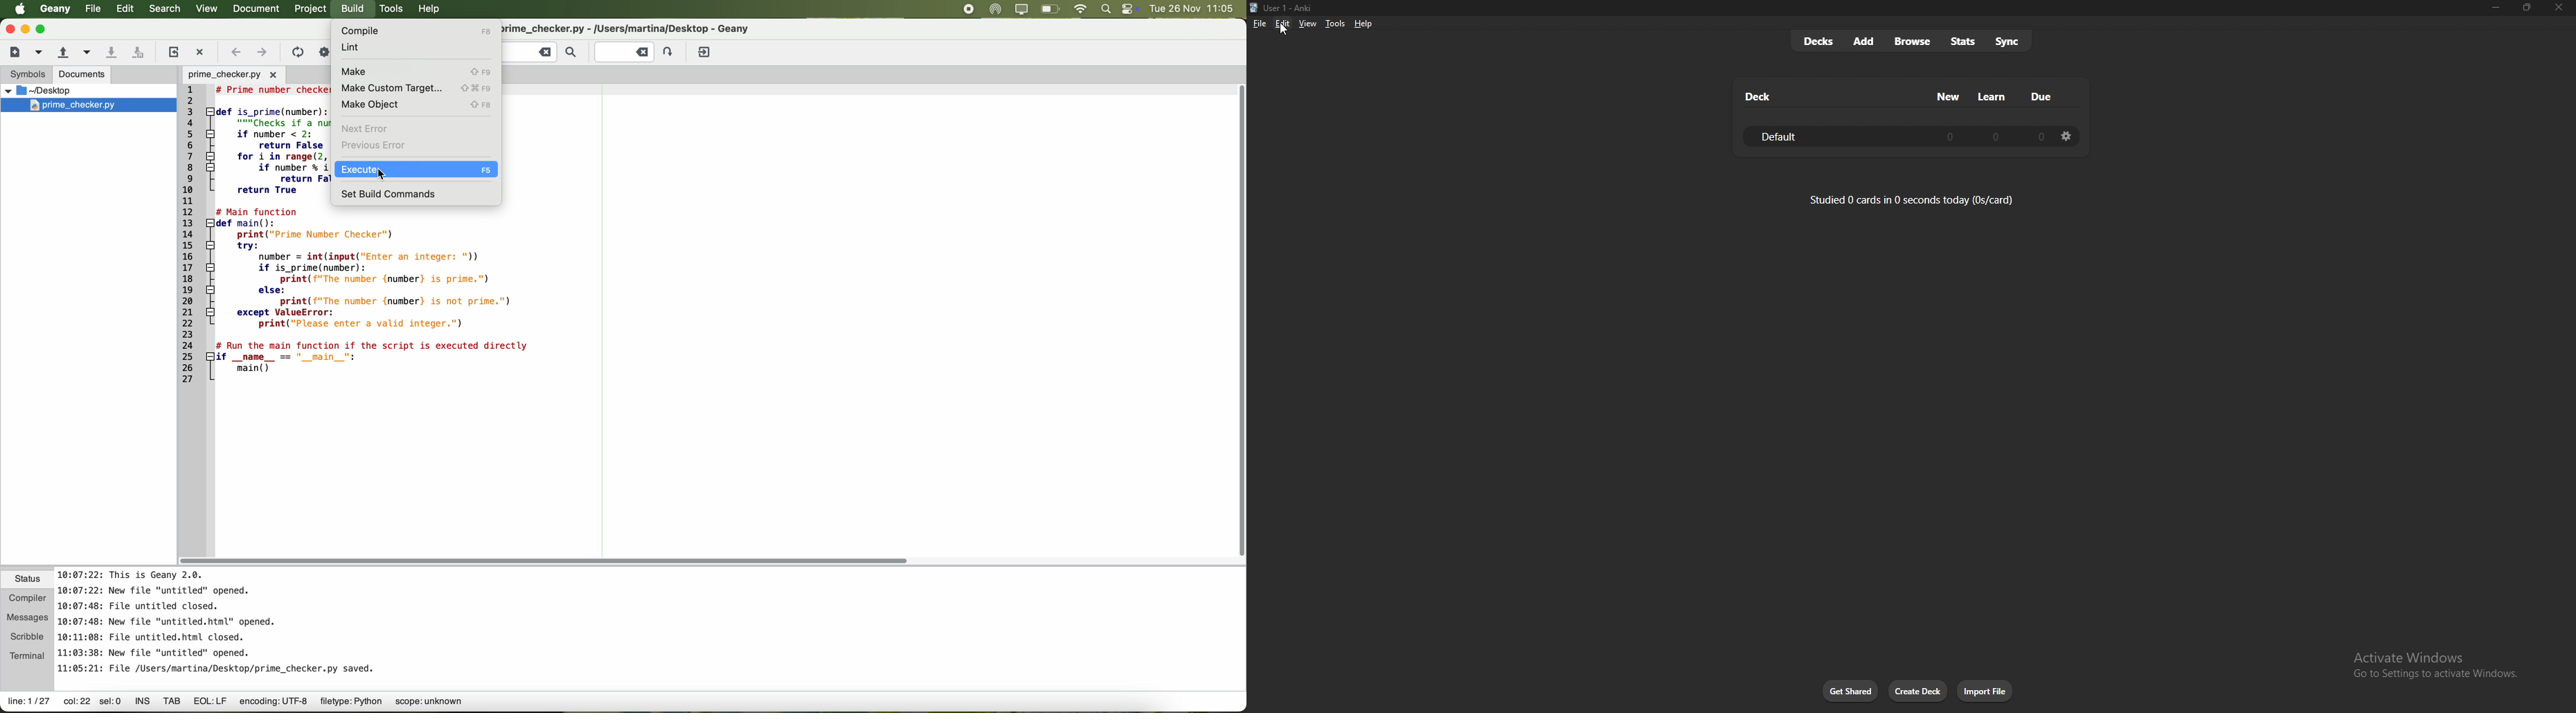  Describe the element at coordinates (262, 54) in the screenshot. I see `navigate foward` at that location.